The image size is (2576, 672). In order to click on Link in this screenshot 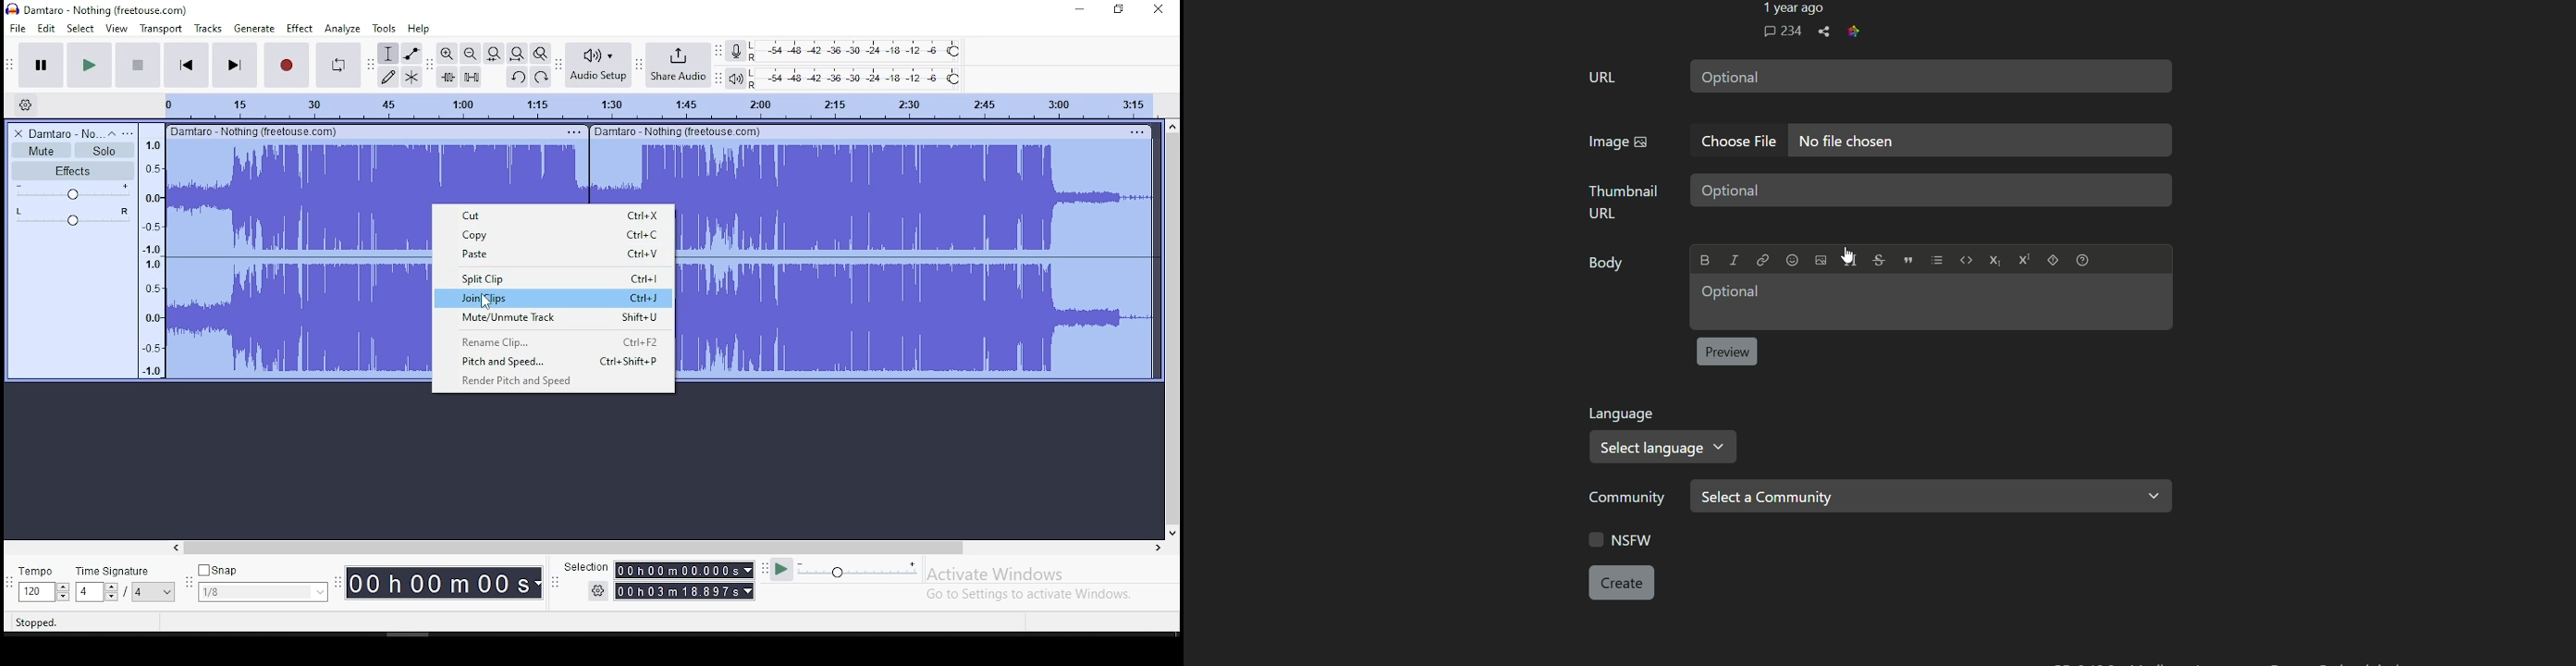, I will do `click(1763, 260)`.